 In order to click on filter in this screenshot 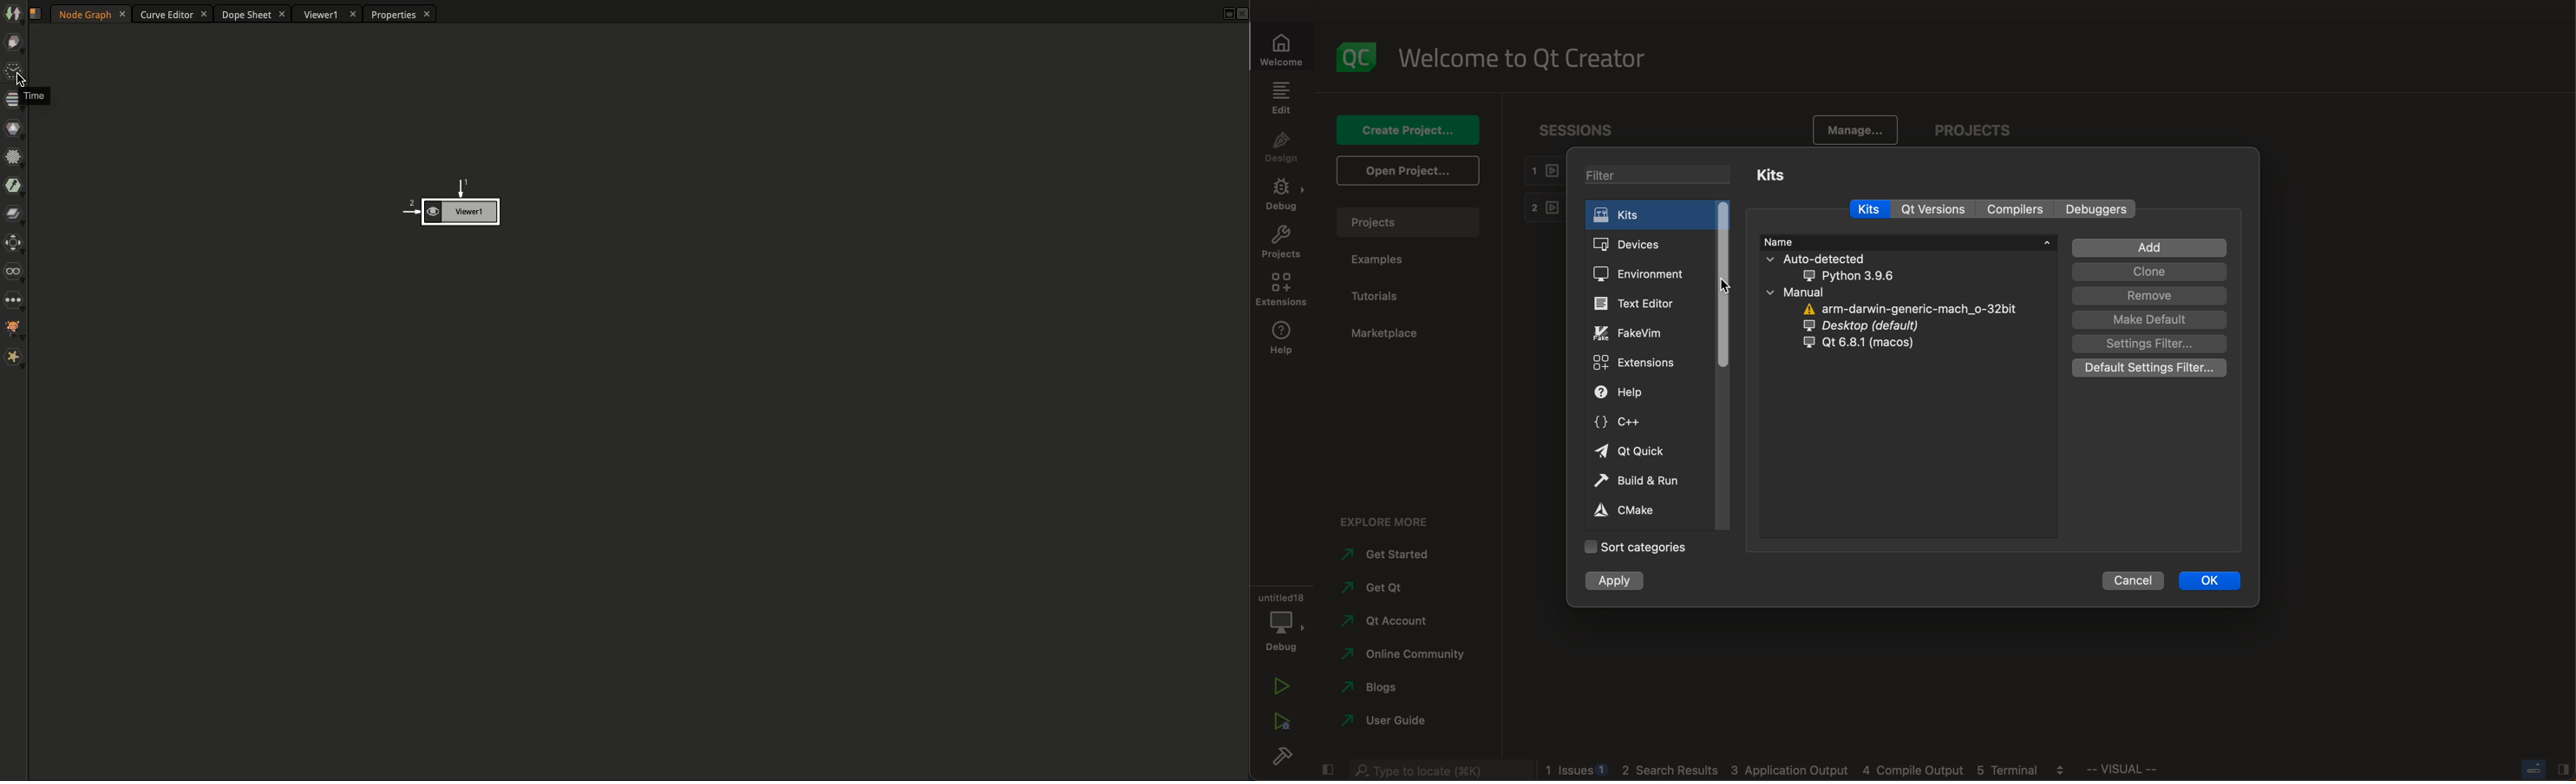, I will do `click(1647, 172)`.